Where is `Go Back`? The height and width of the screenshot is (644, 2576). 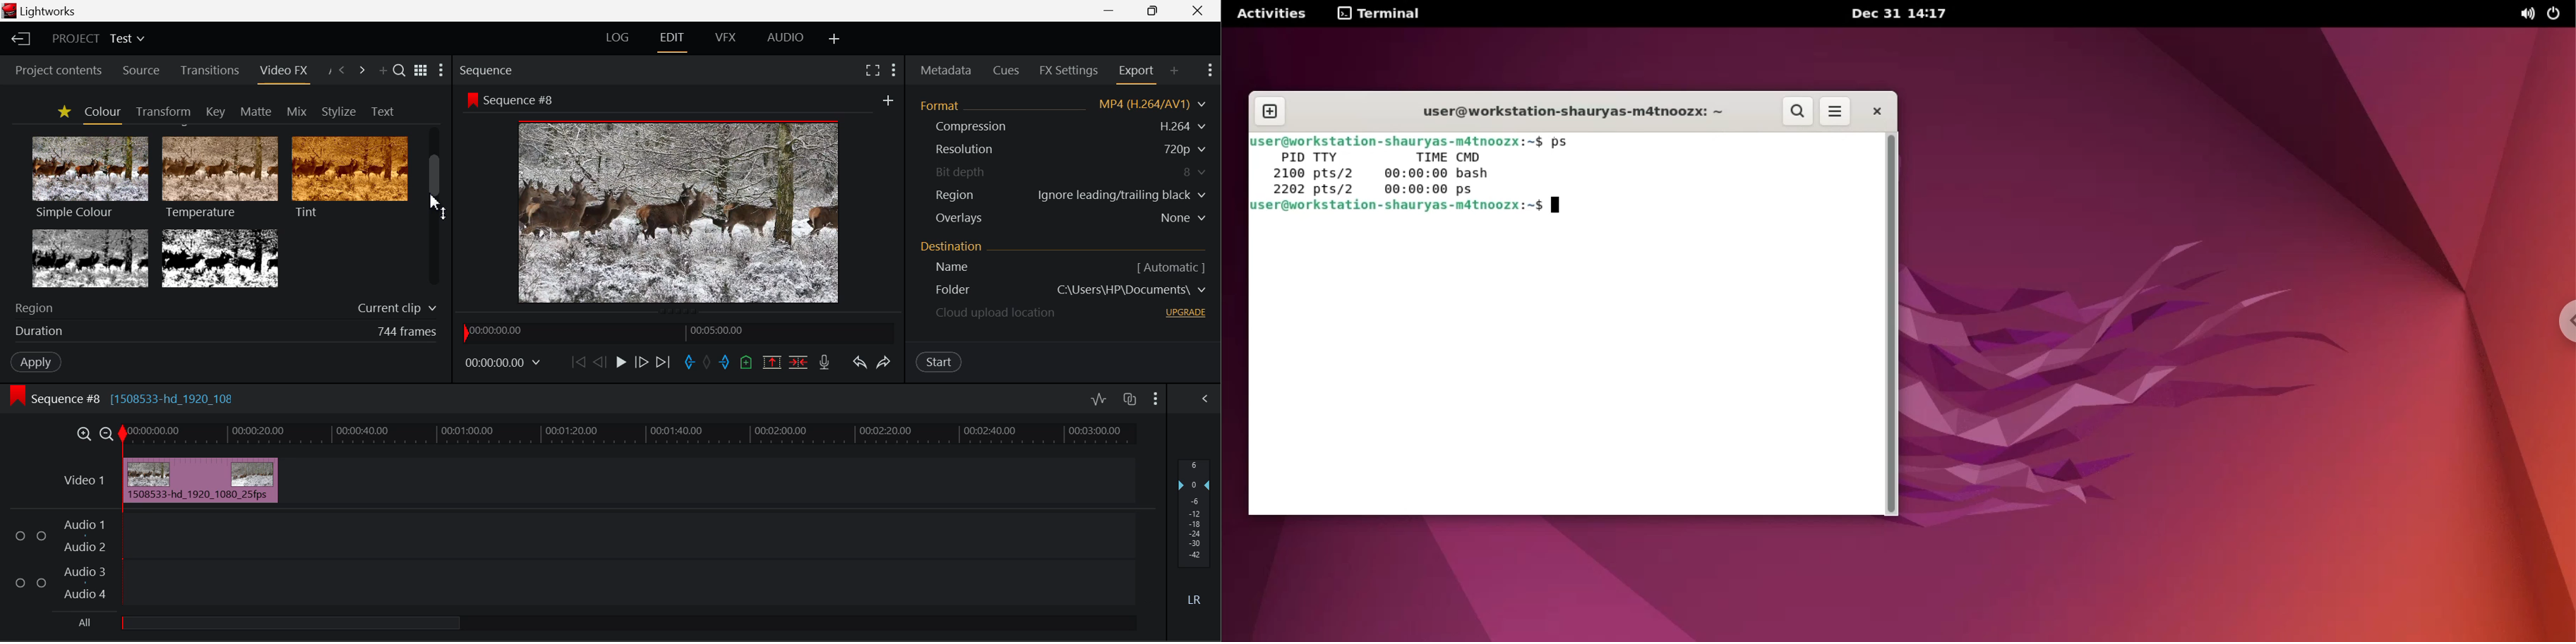 Go Back is located at coordinates (600, 362).